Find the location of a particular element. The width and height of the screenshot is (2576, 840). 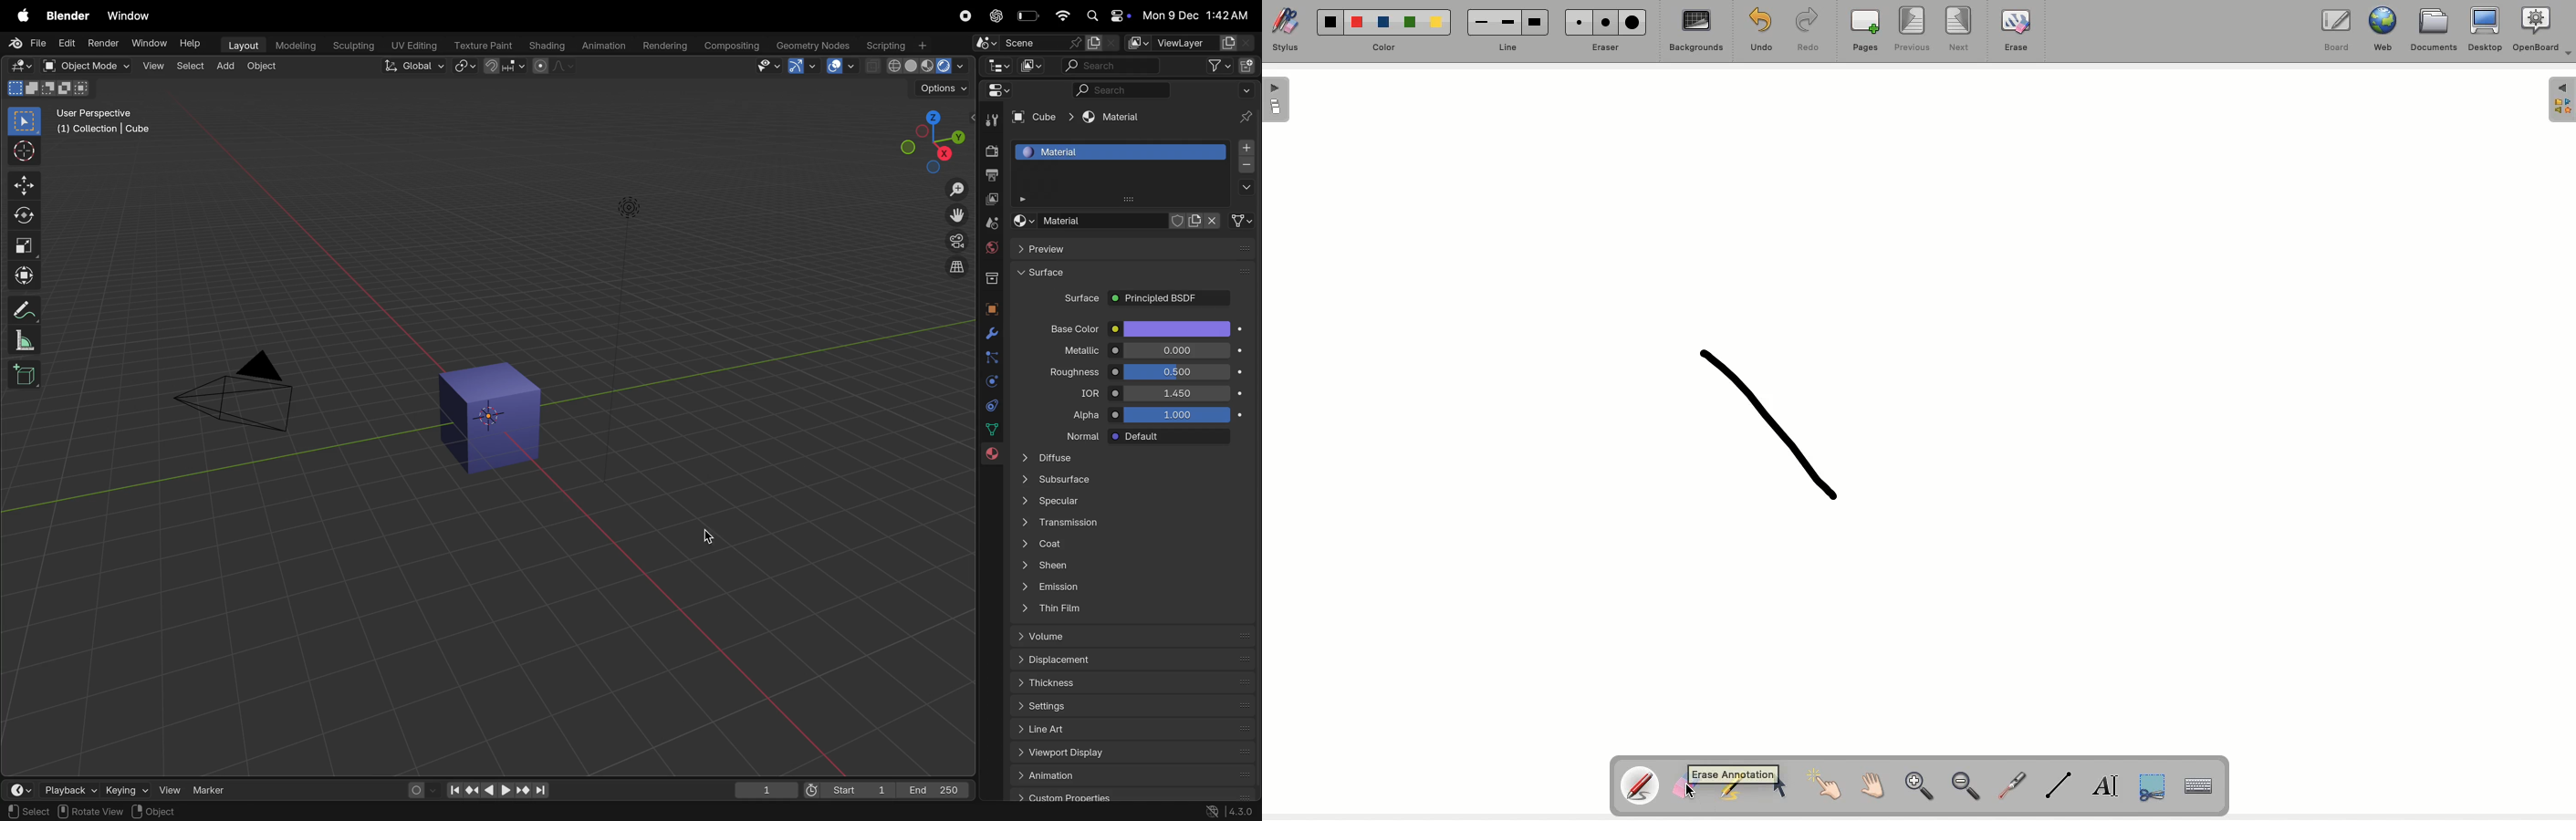

apple widgets is located at coordinates (1108, 16).